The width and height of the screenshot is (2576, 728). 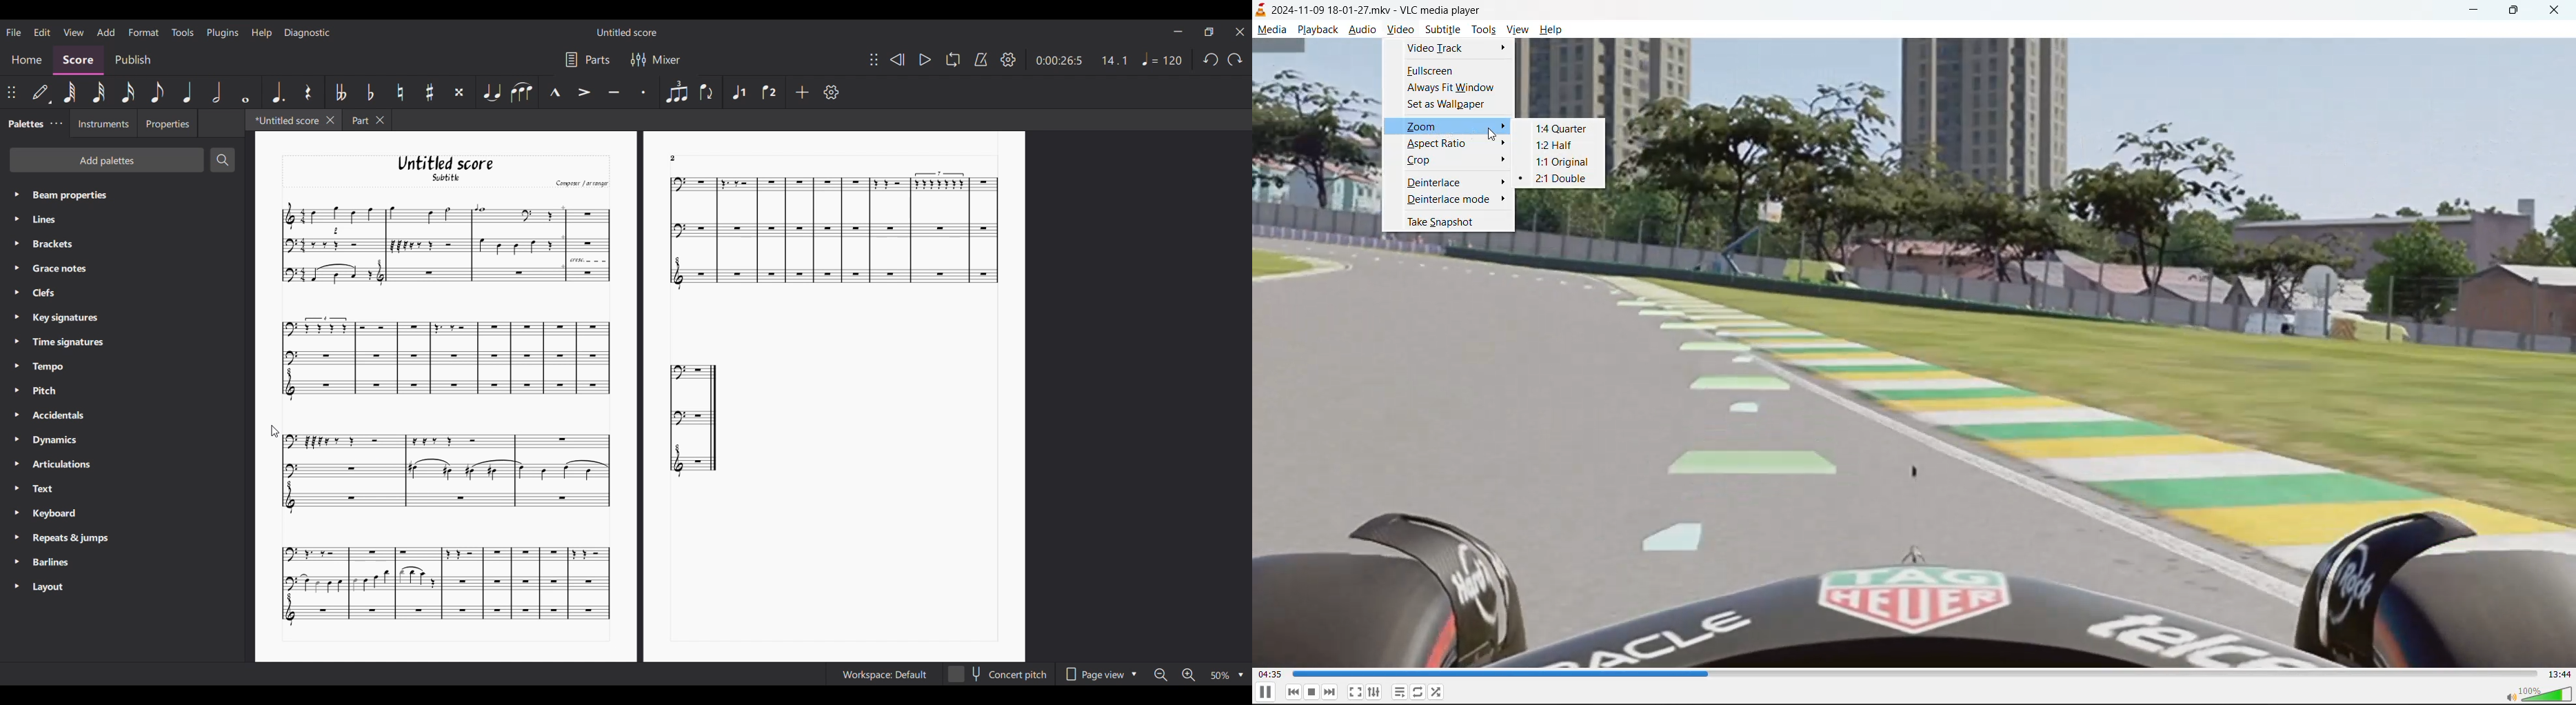 What do you see at coordinates (1483, 32) in the screenshot?
I see `tool` at bounding box center [1483, 32].